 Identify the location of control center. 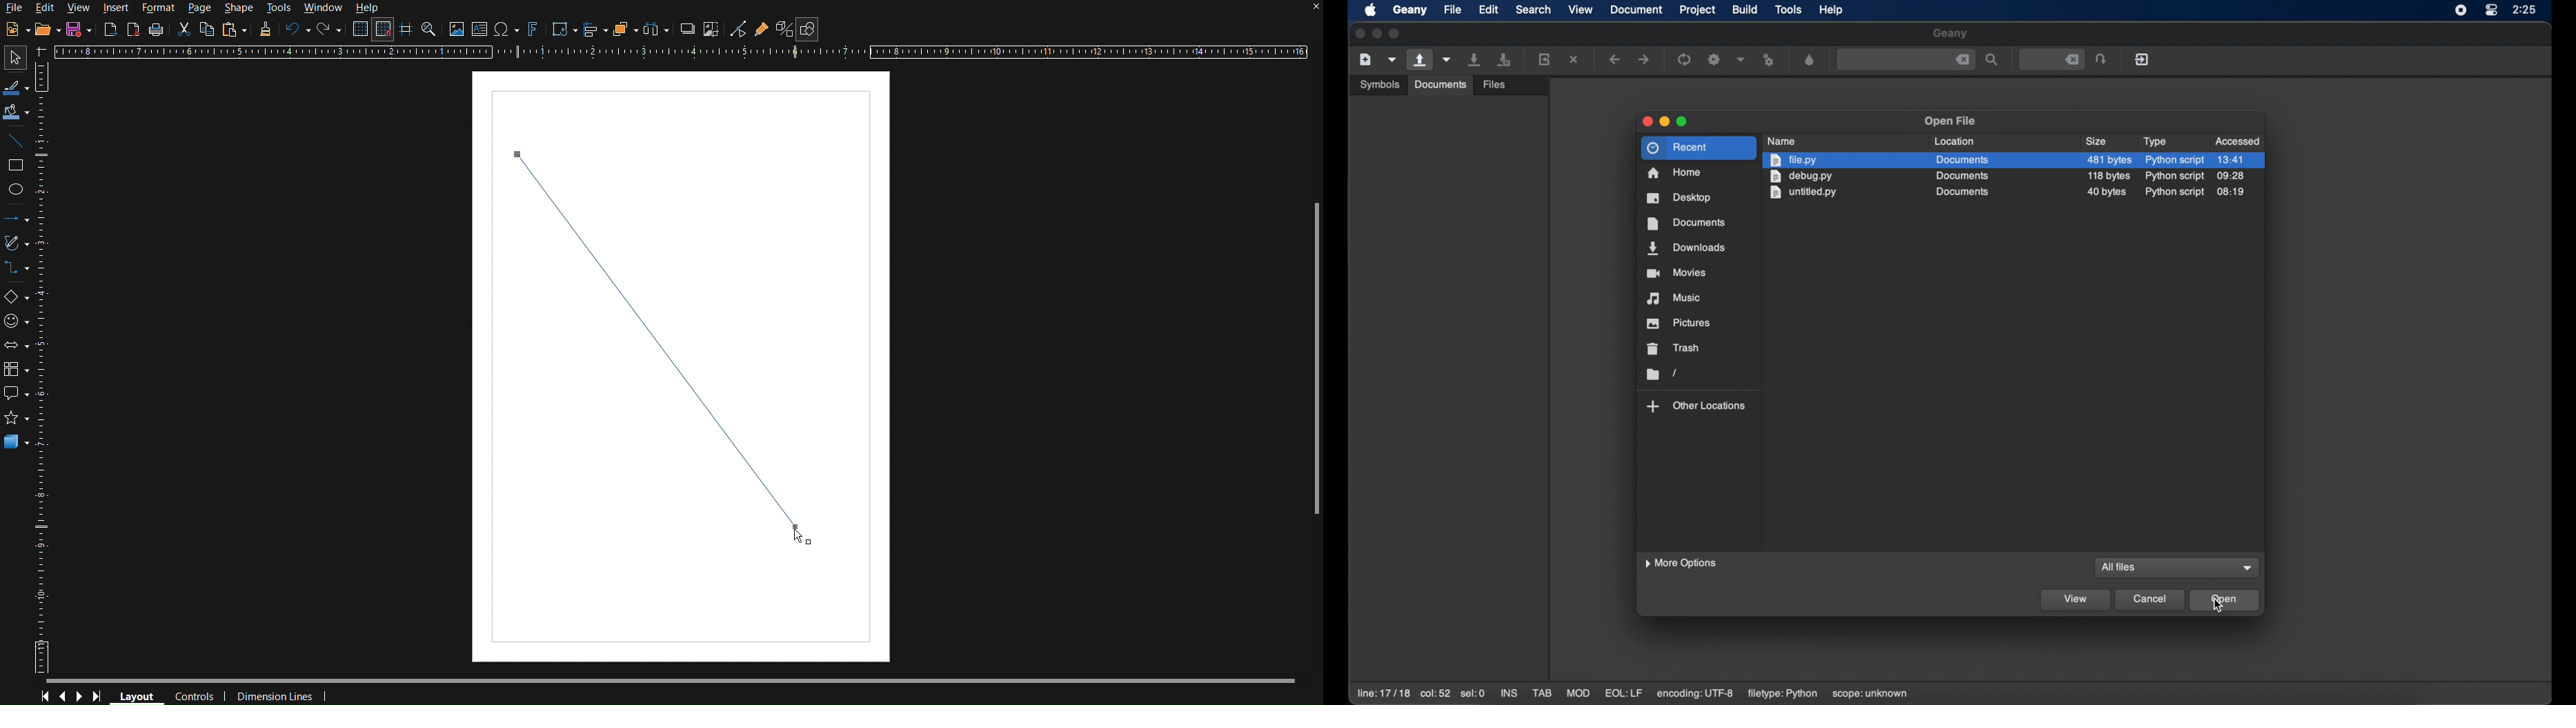
(2492, 10).